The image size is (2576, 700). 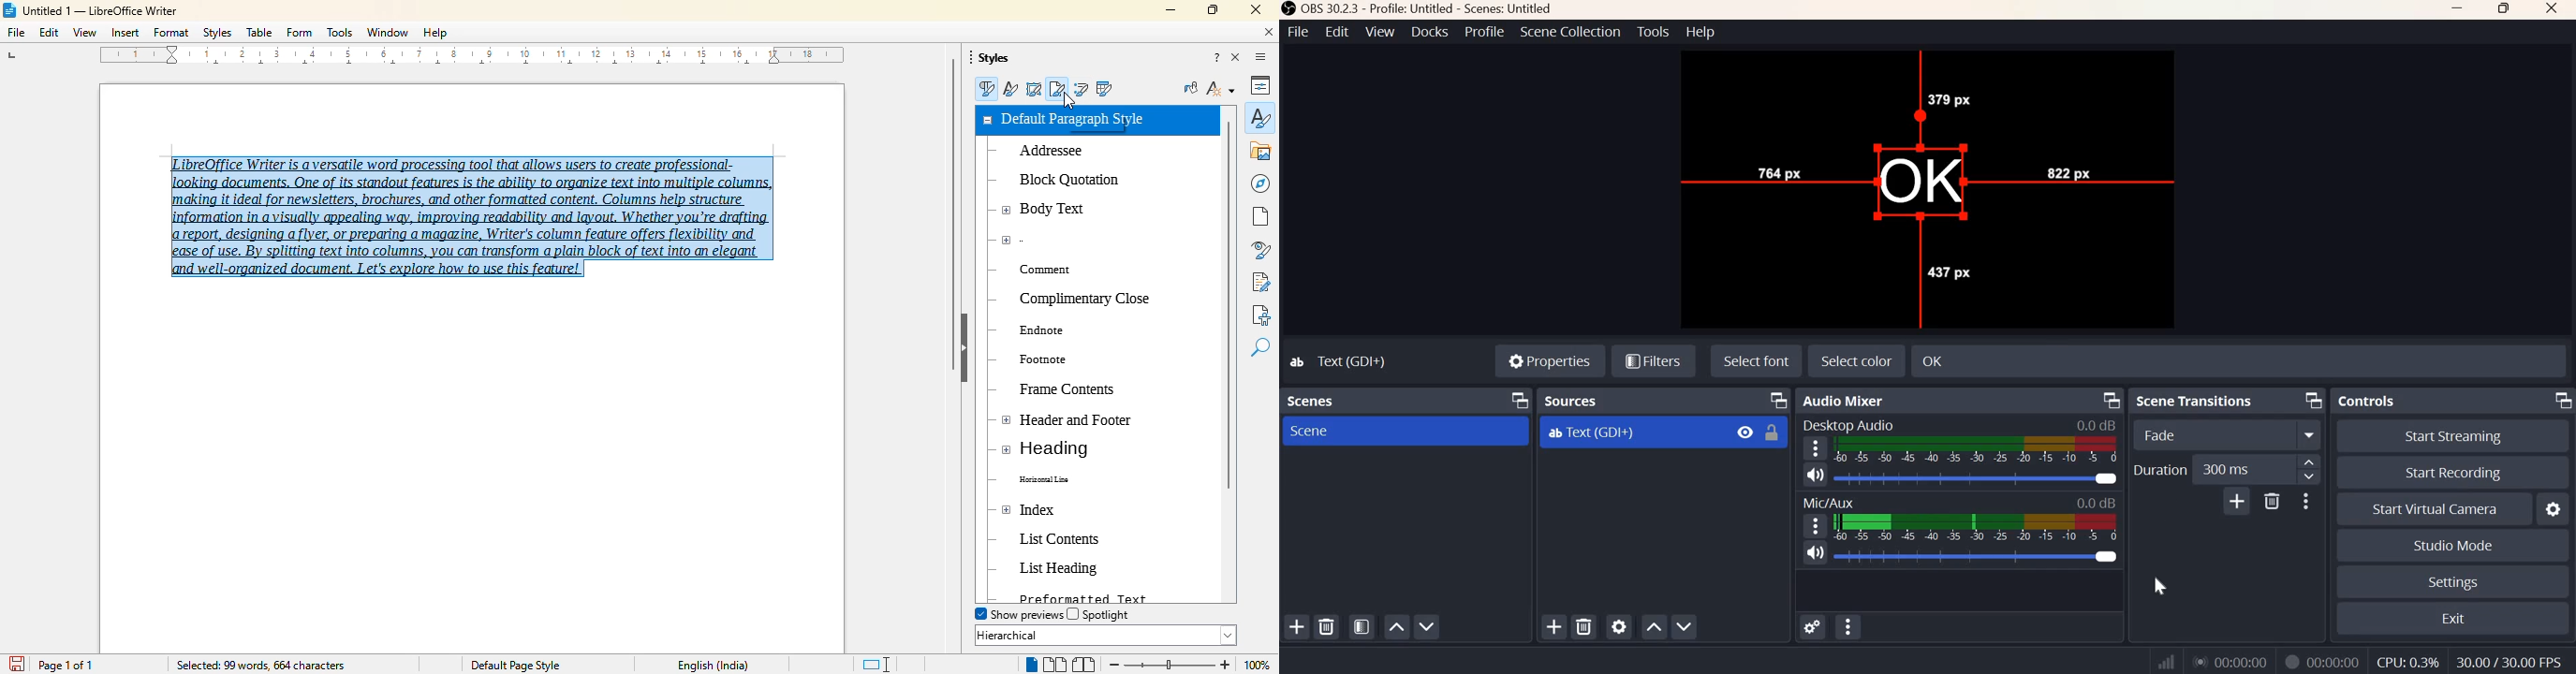 I want to click on Dock Options icon, so click(x=1517, y=400).